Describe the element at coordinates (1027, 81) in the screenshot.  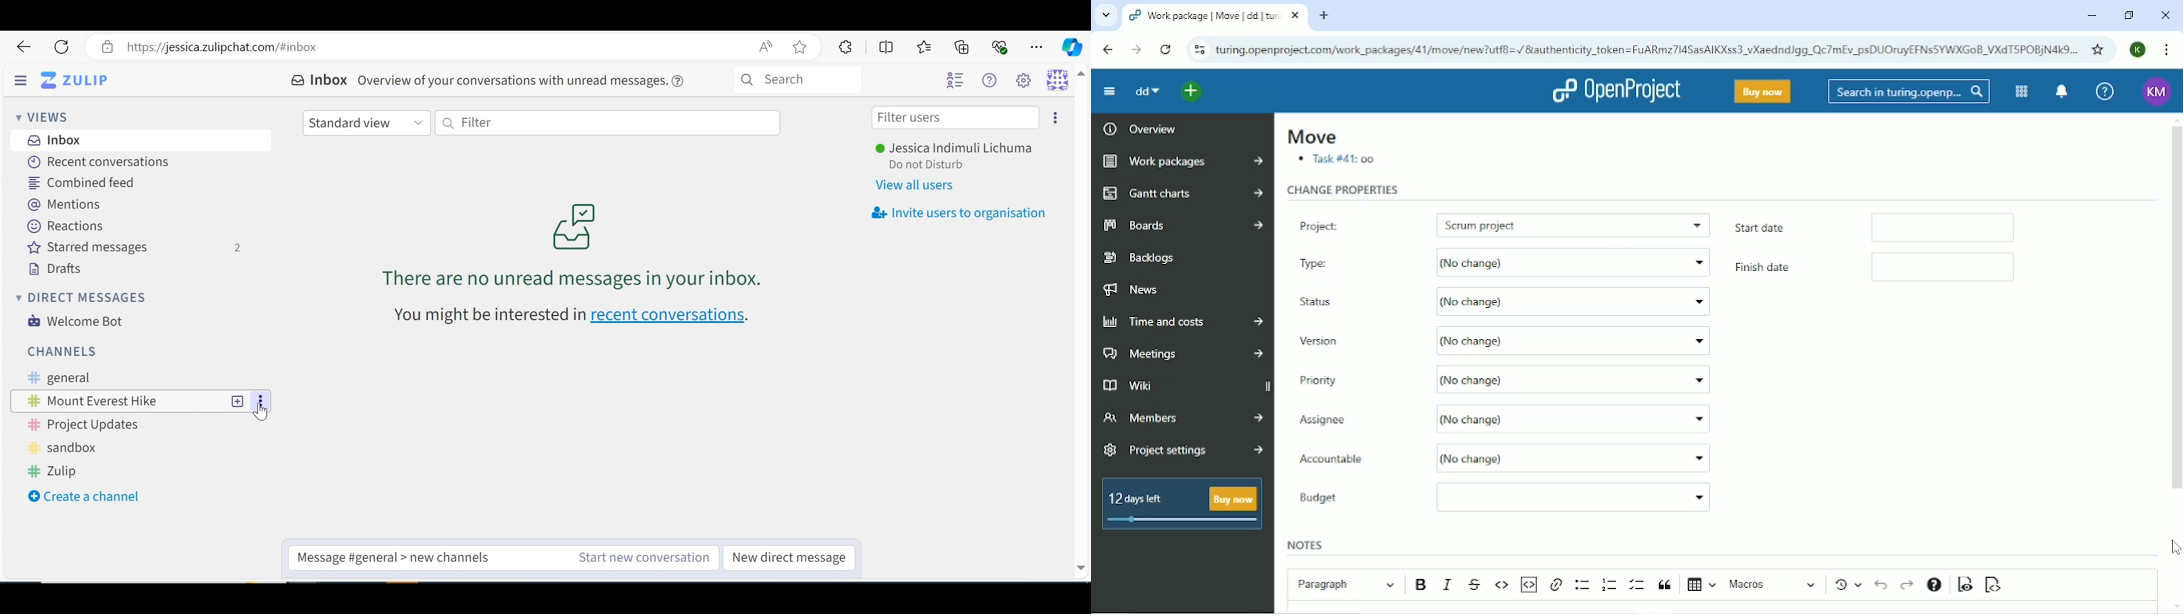
I see `main settings` at that location.